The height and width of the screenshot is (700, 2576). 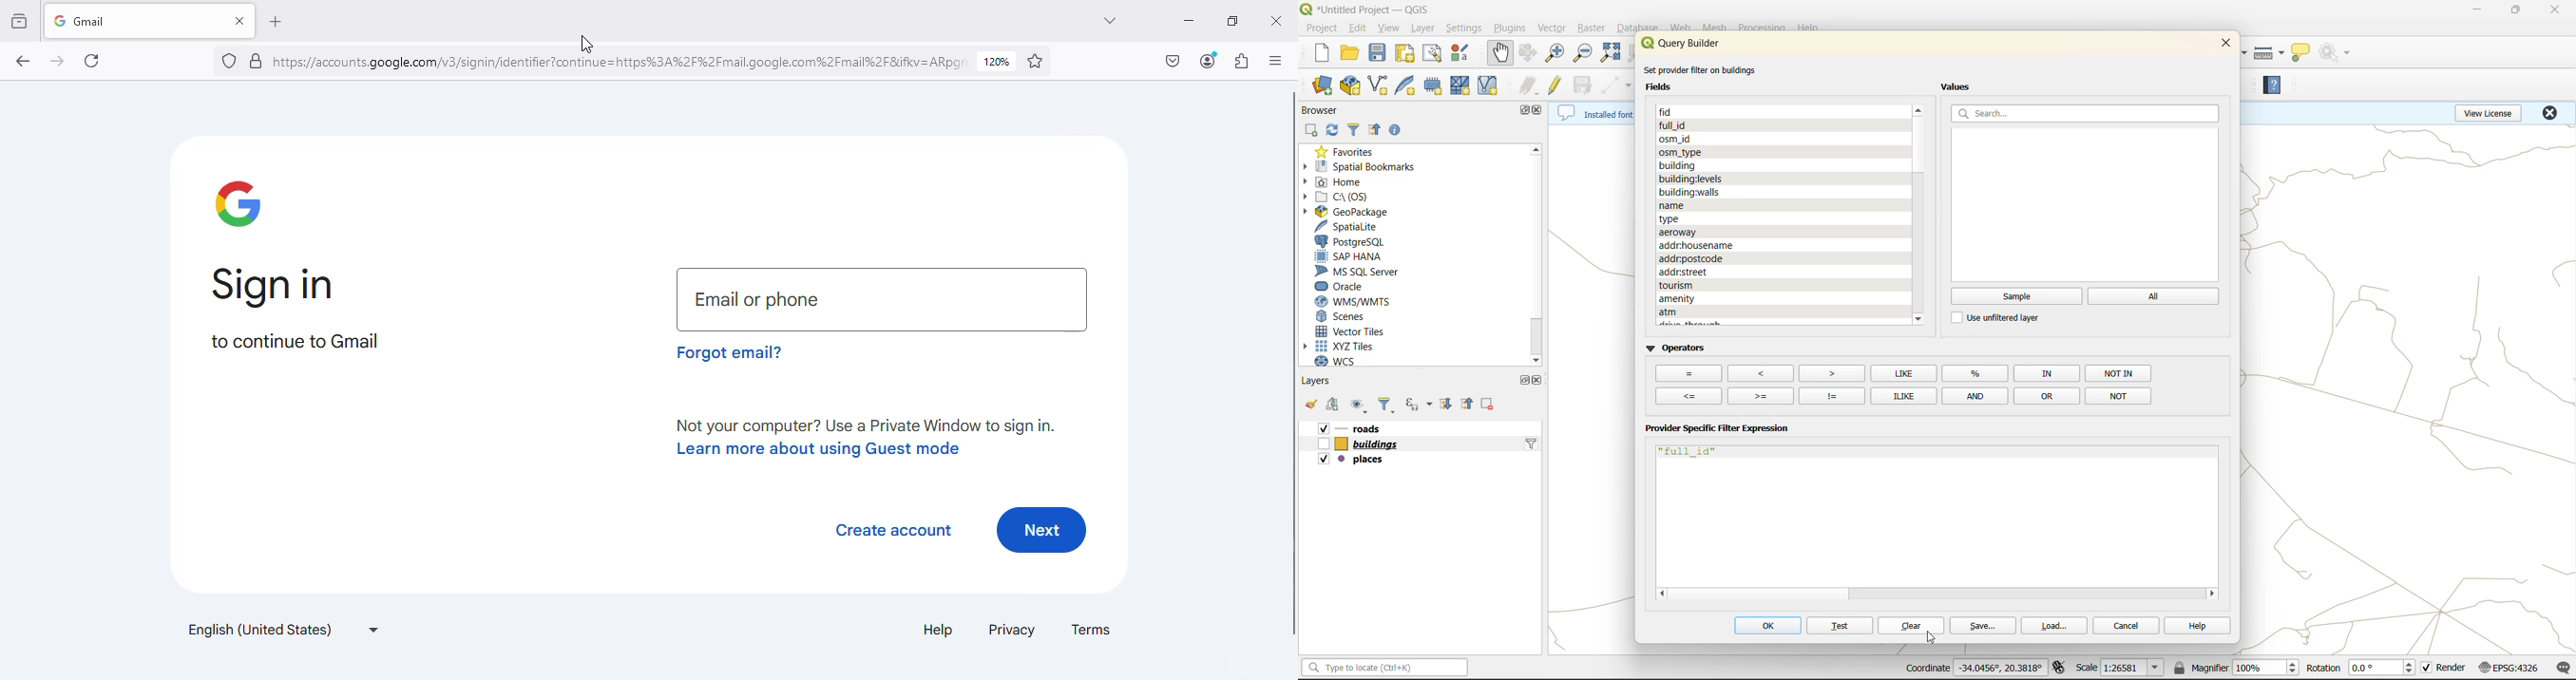 I want to click on zoom out, so click(x=1585, y=57).